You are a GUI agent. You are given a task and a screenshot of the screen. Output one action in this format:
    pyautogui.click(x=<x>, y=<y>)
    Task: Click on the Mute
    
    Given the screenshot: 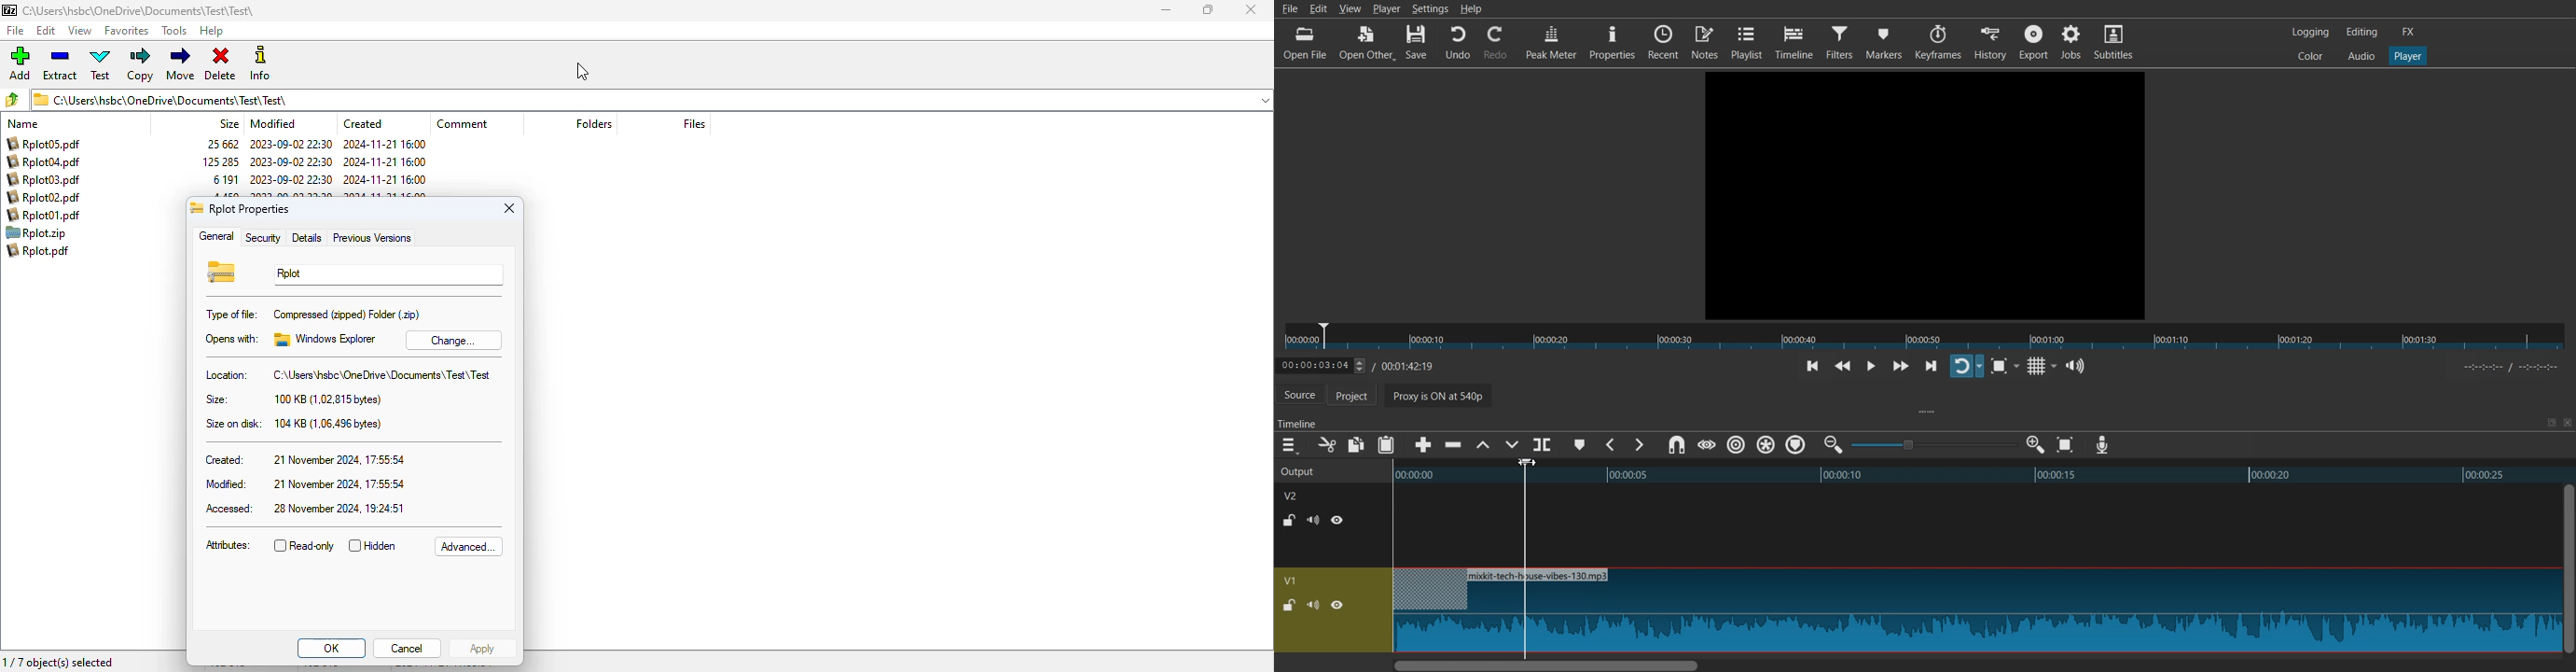 What is the action you would take?
    pyautogui.click(x=1313, y=604)
    